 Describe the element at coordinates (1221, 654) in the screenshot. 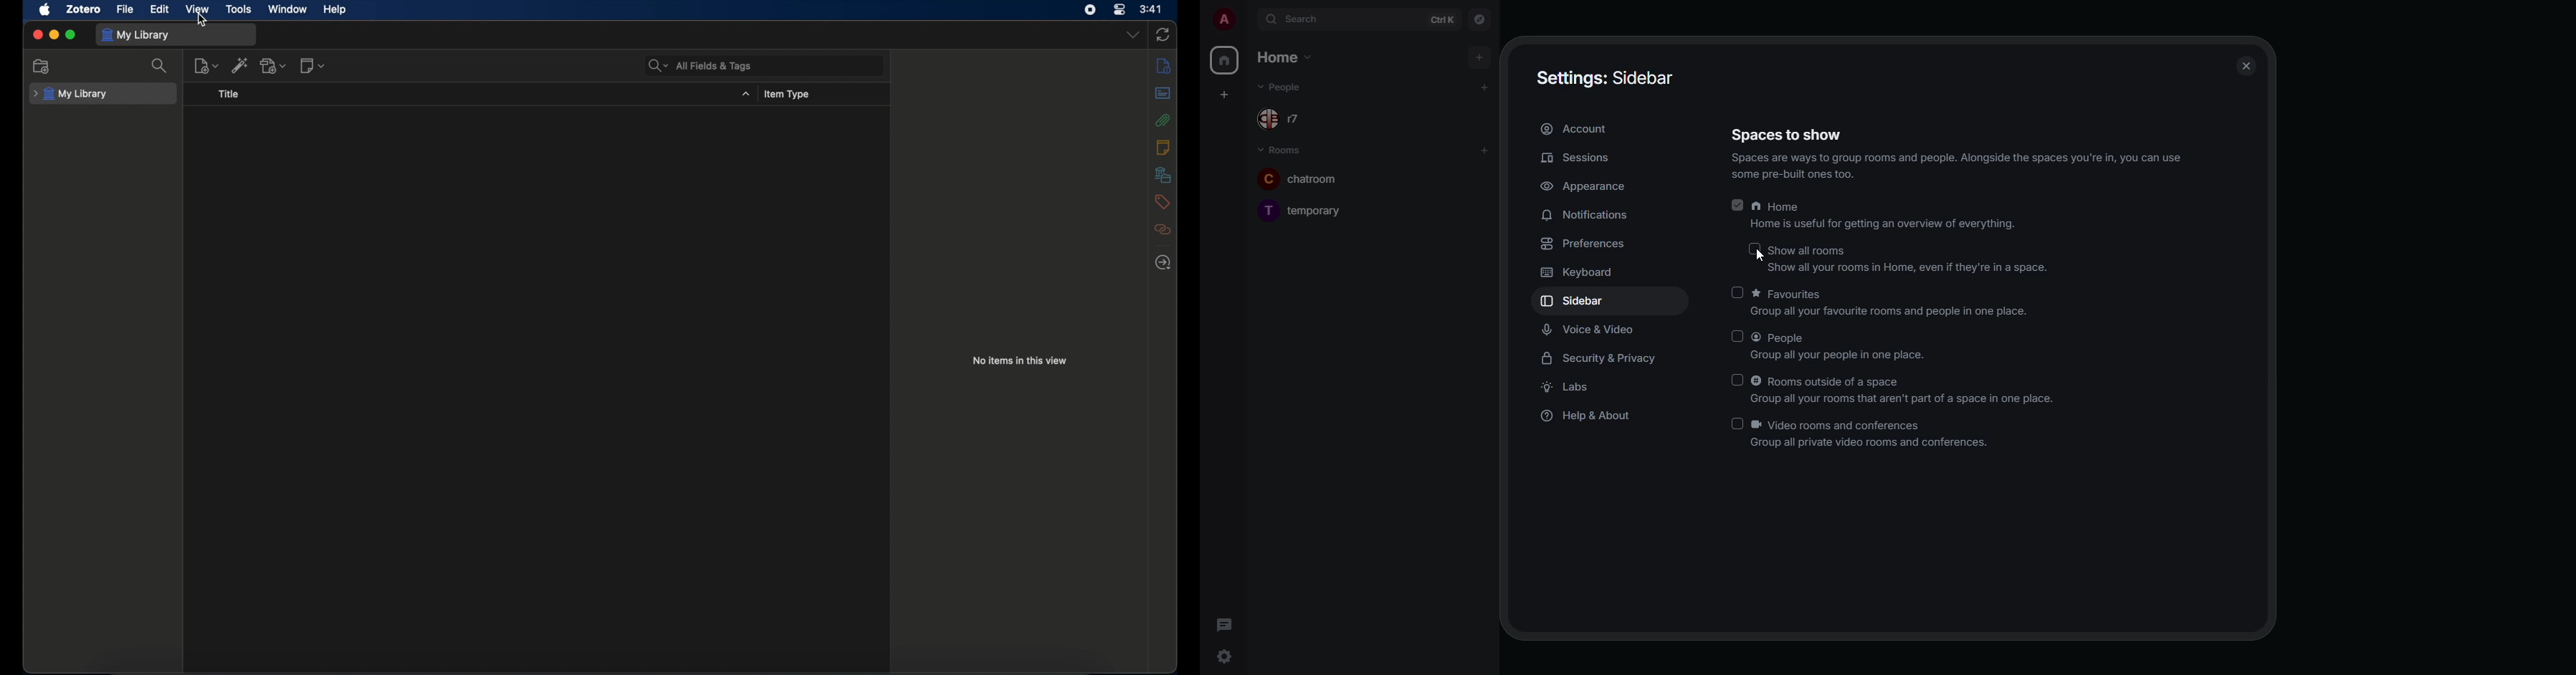

I see `quick settings` at that location.